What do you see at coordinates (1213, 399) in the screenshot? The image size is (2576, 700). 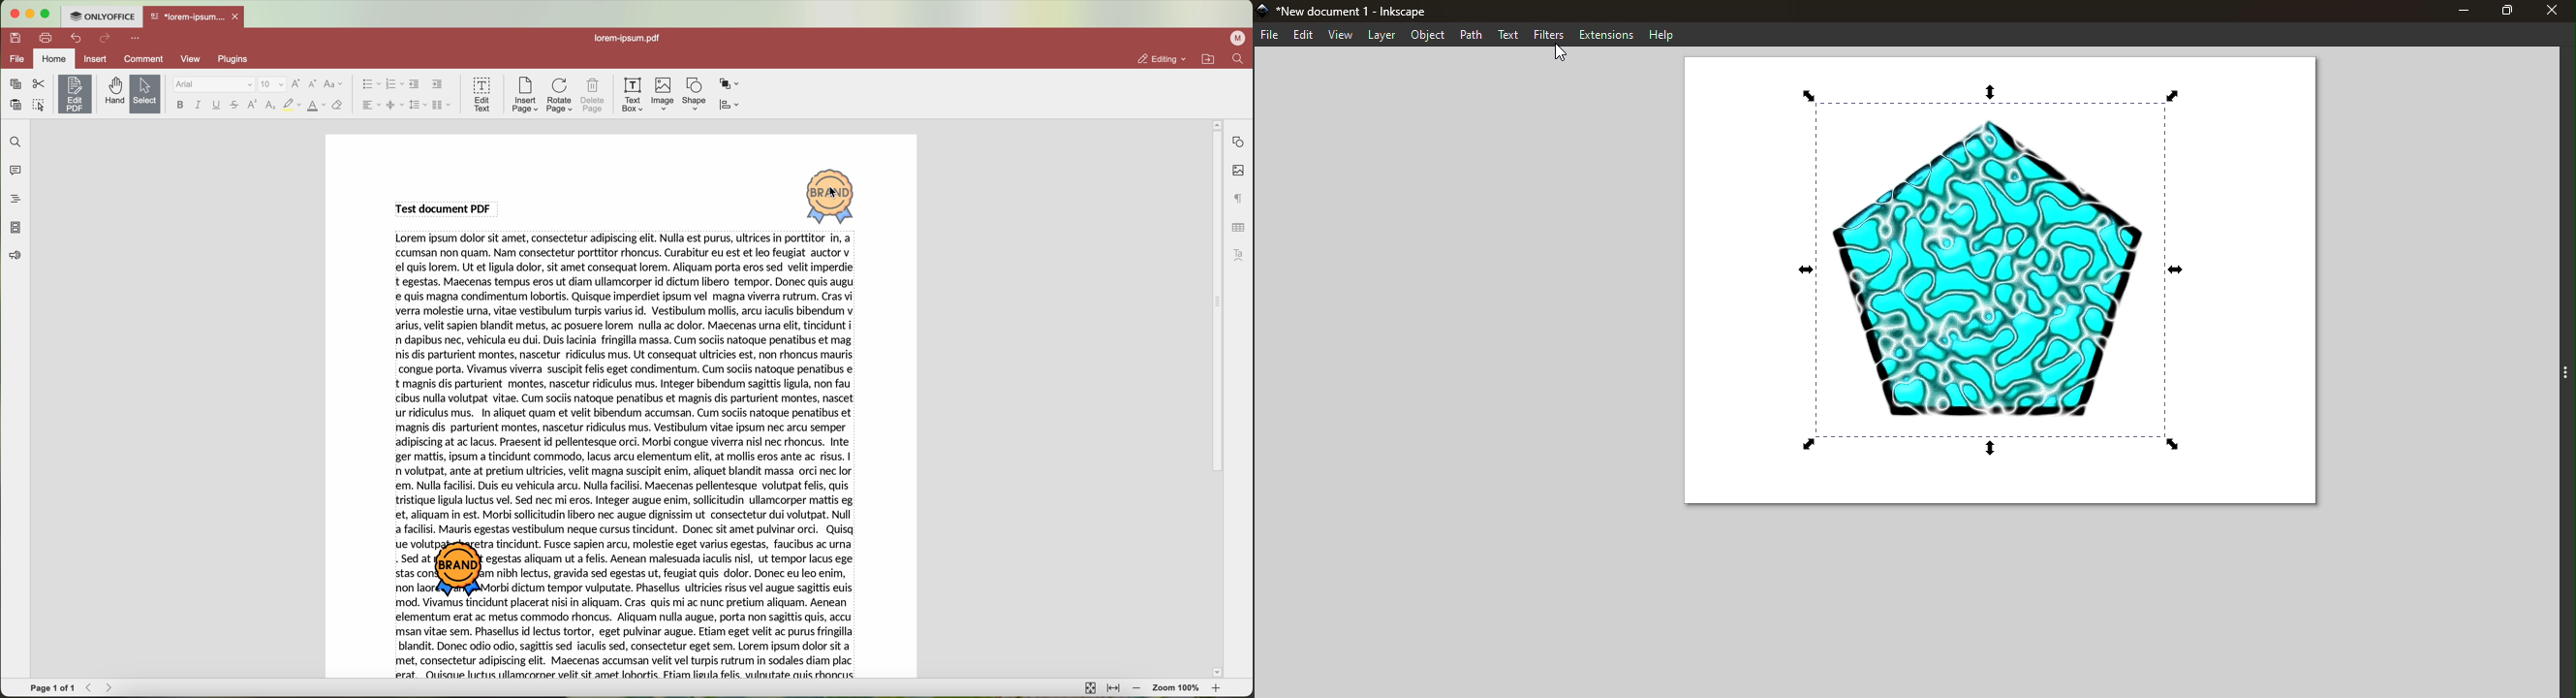 I see `scroll bar` at bounding box center [1213, 399].